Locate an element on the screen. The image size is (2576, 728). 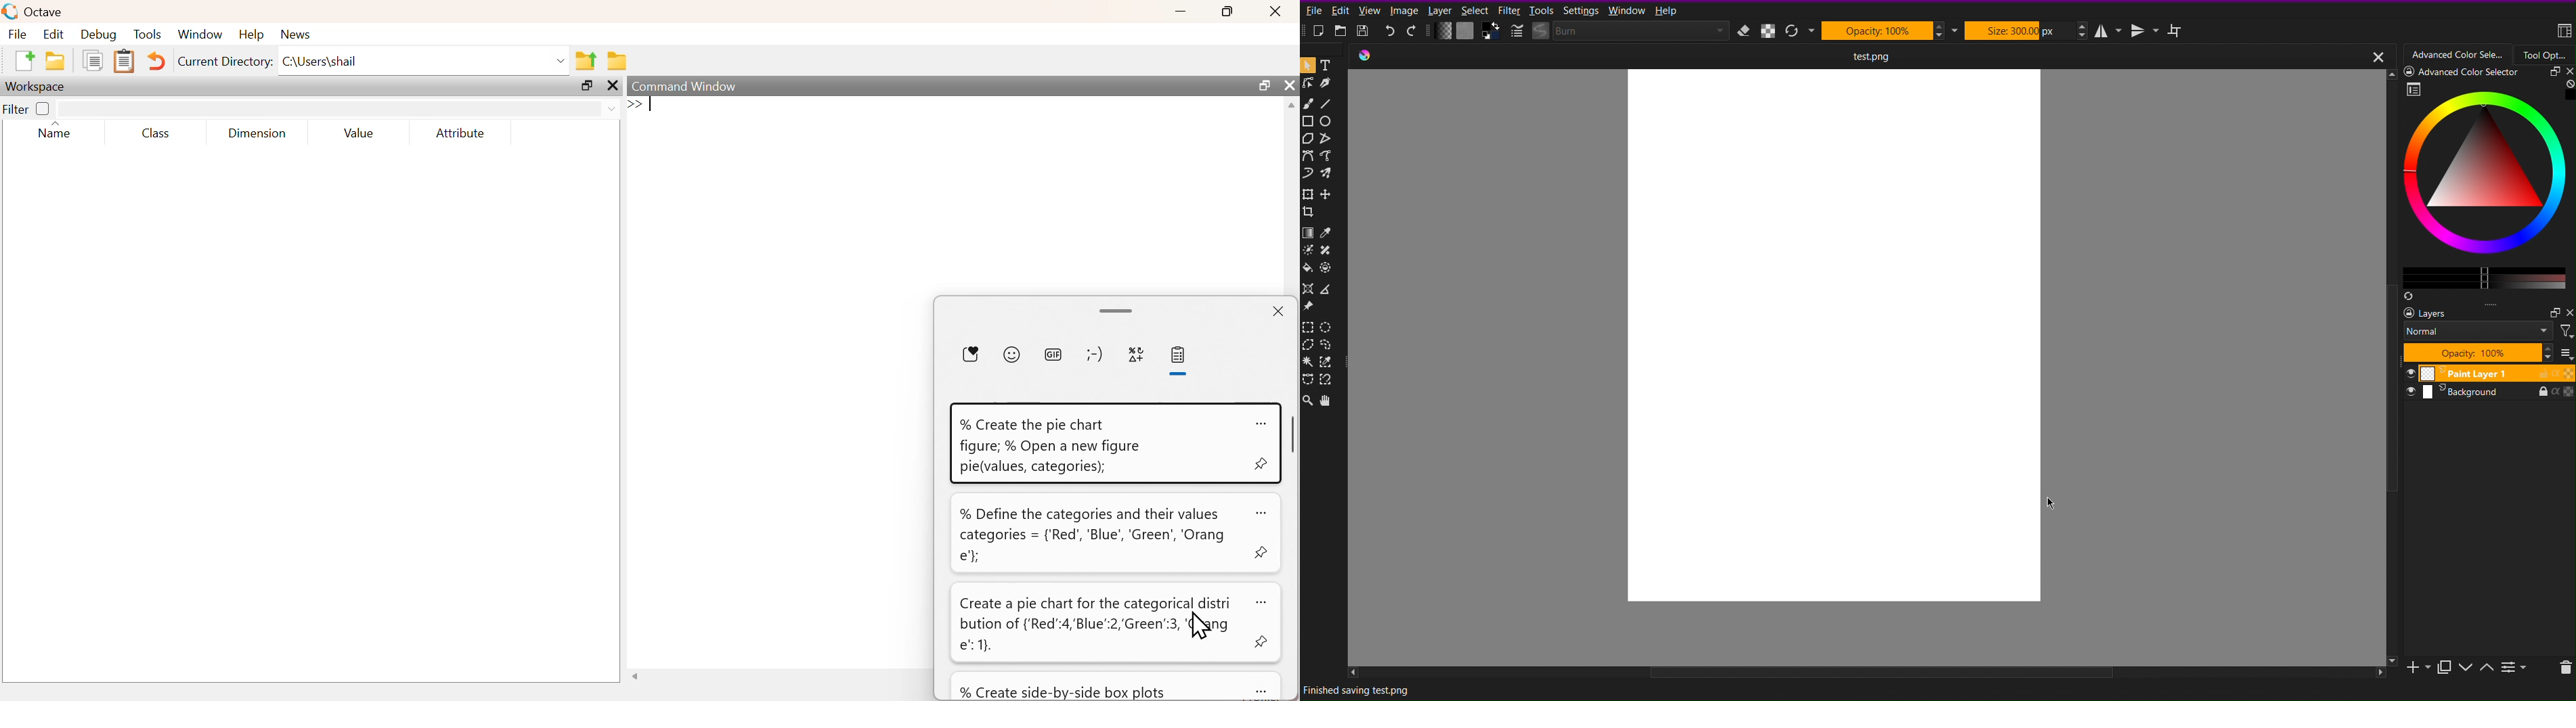
maximize is located at coordinates (586, 85).